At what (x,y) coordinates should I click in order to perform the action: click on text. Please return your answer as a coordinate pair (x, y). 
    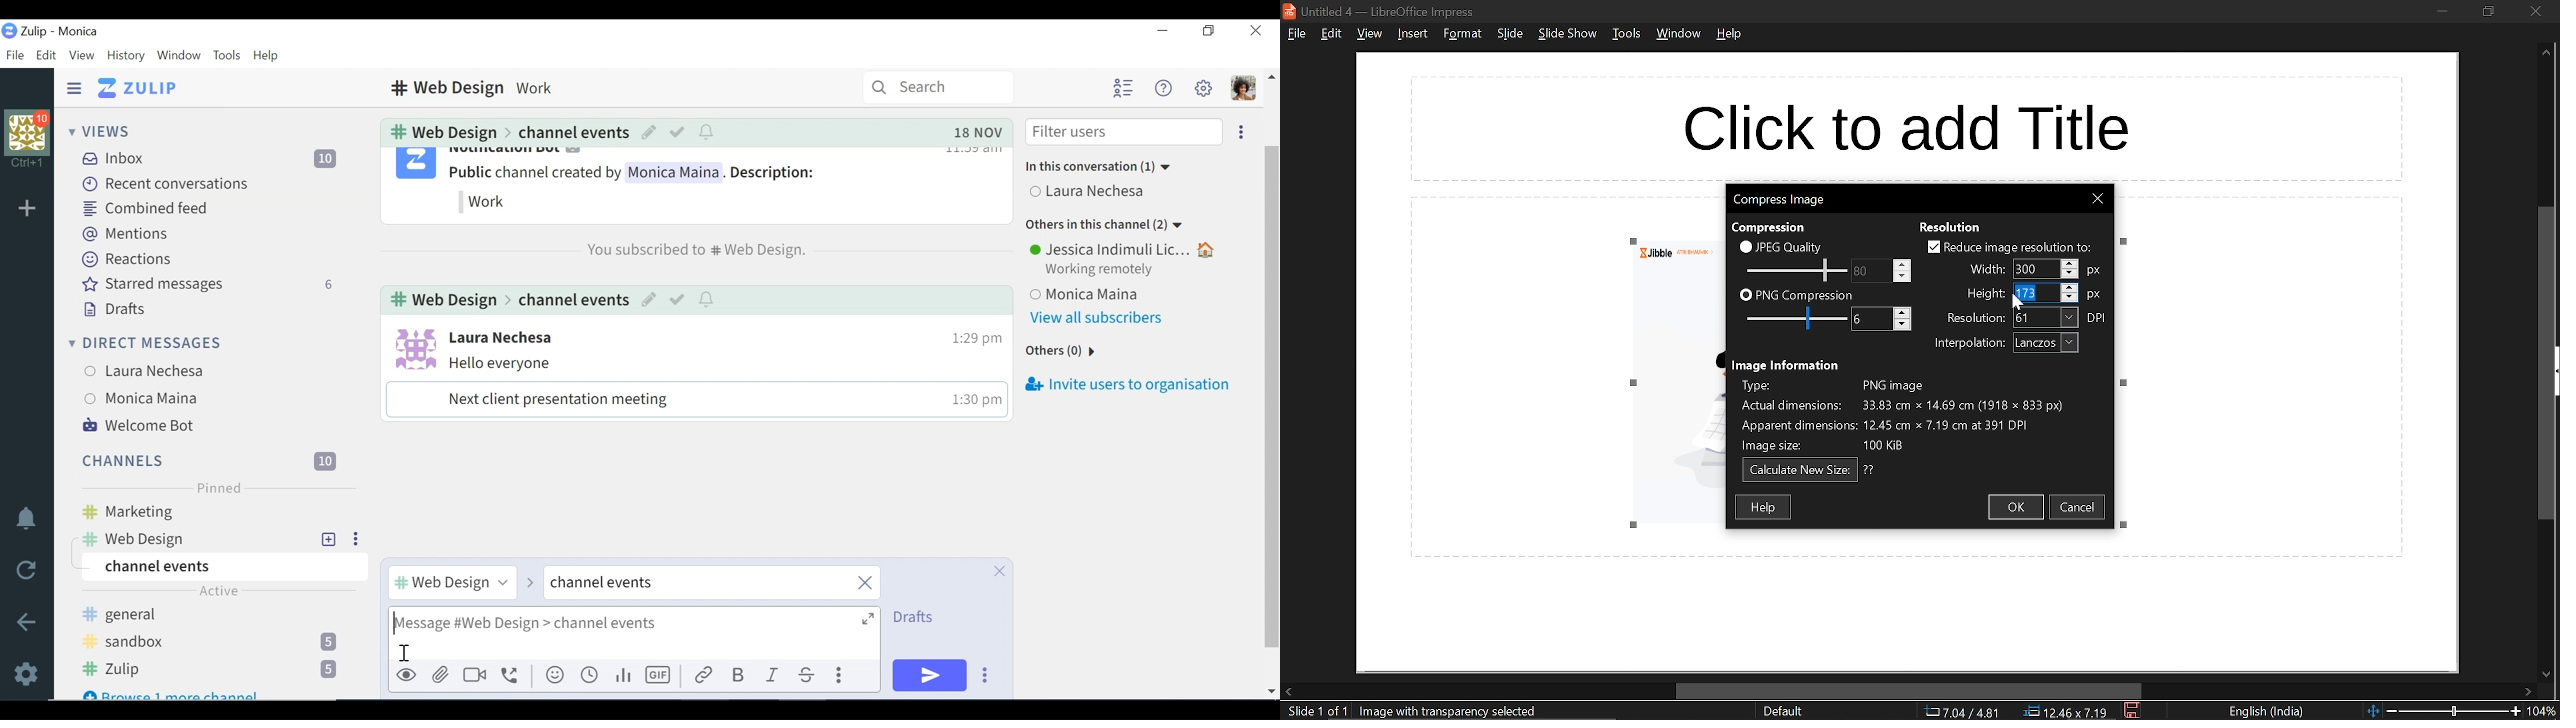
    Looking at the image, I should click on (1786, 364).